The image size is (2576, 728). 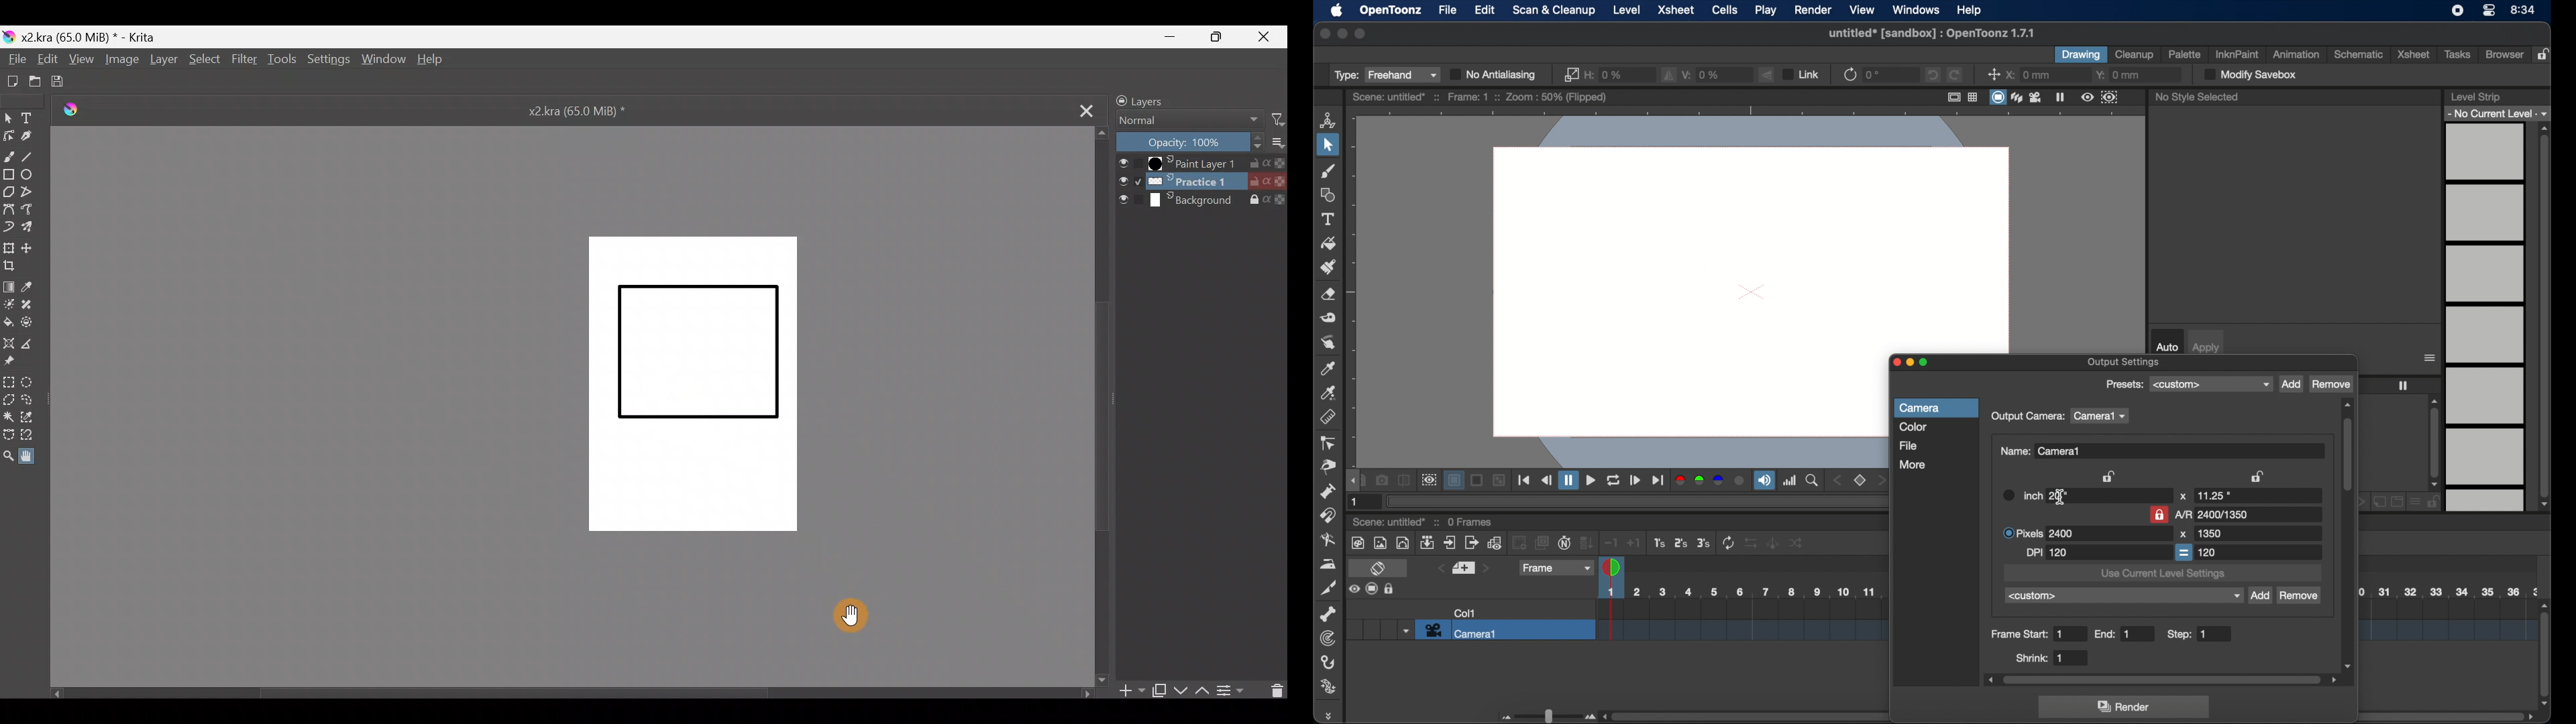 What do you see at coordinates (32, 303) in the screenshot?
I see `Smart patch tool` at bounding box center [32, 303].